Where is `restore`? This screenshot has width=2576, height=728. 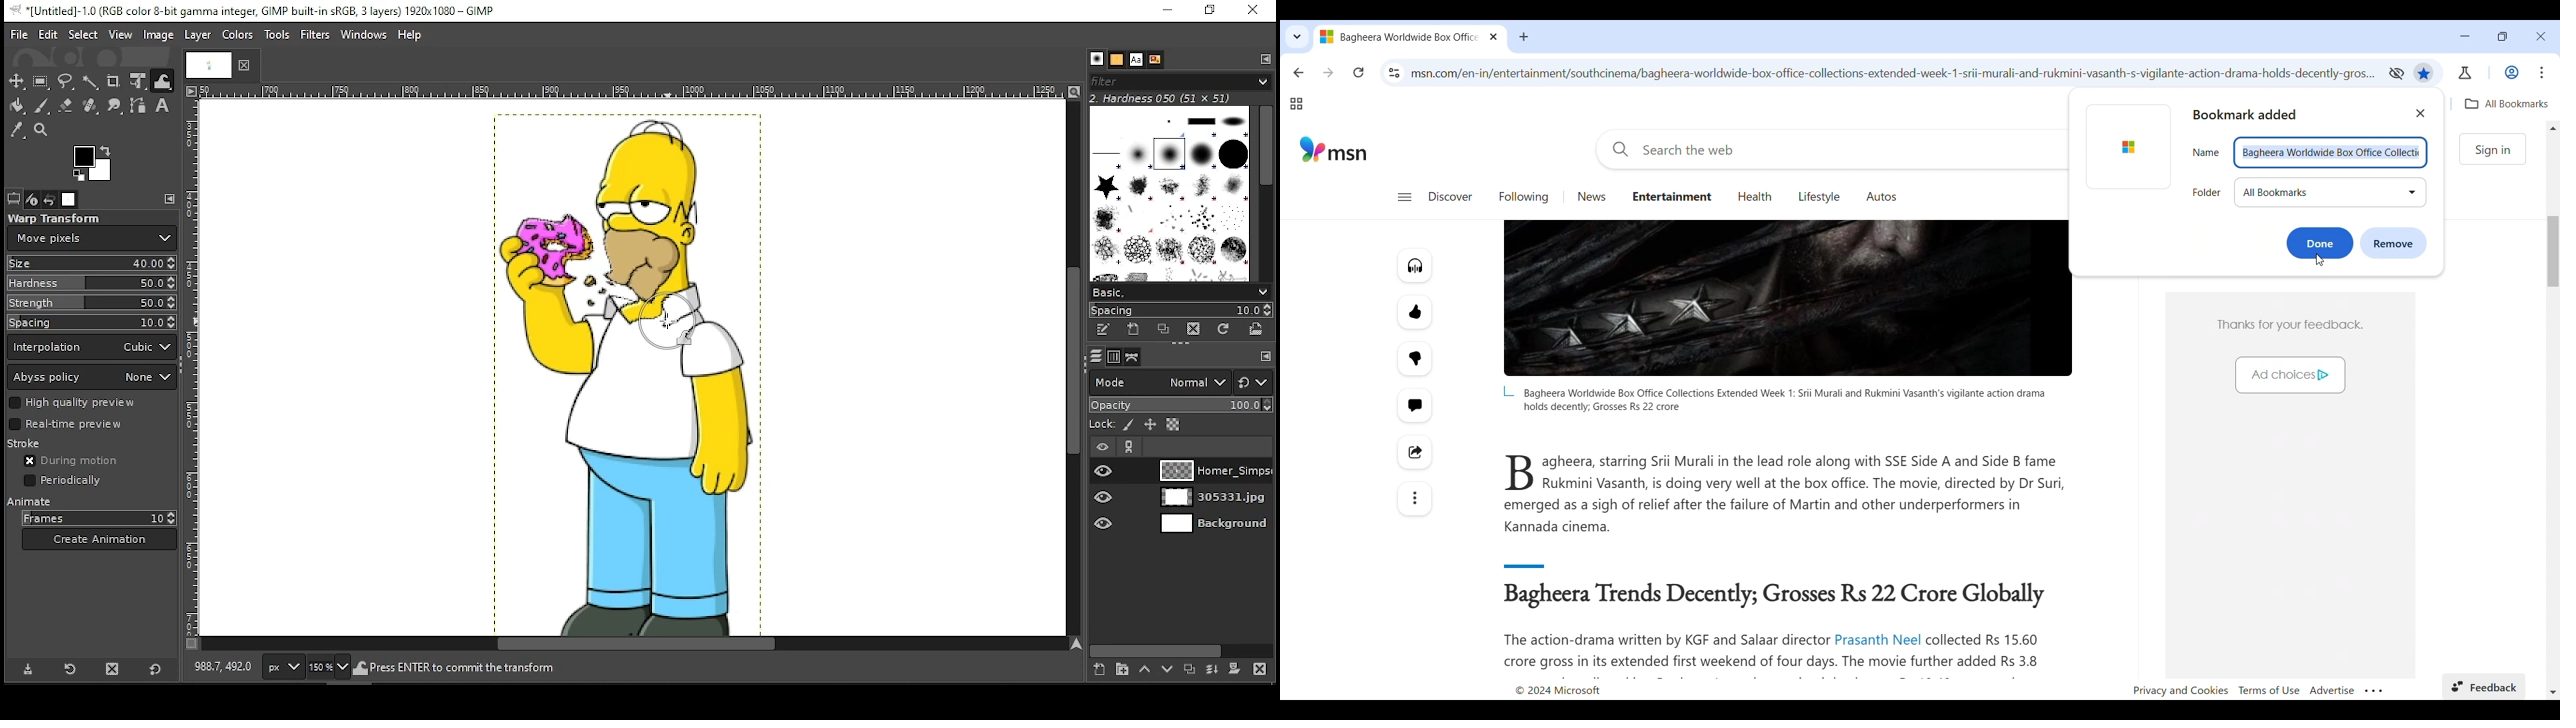
restore is located at coordinates (1213, 9).